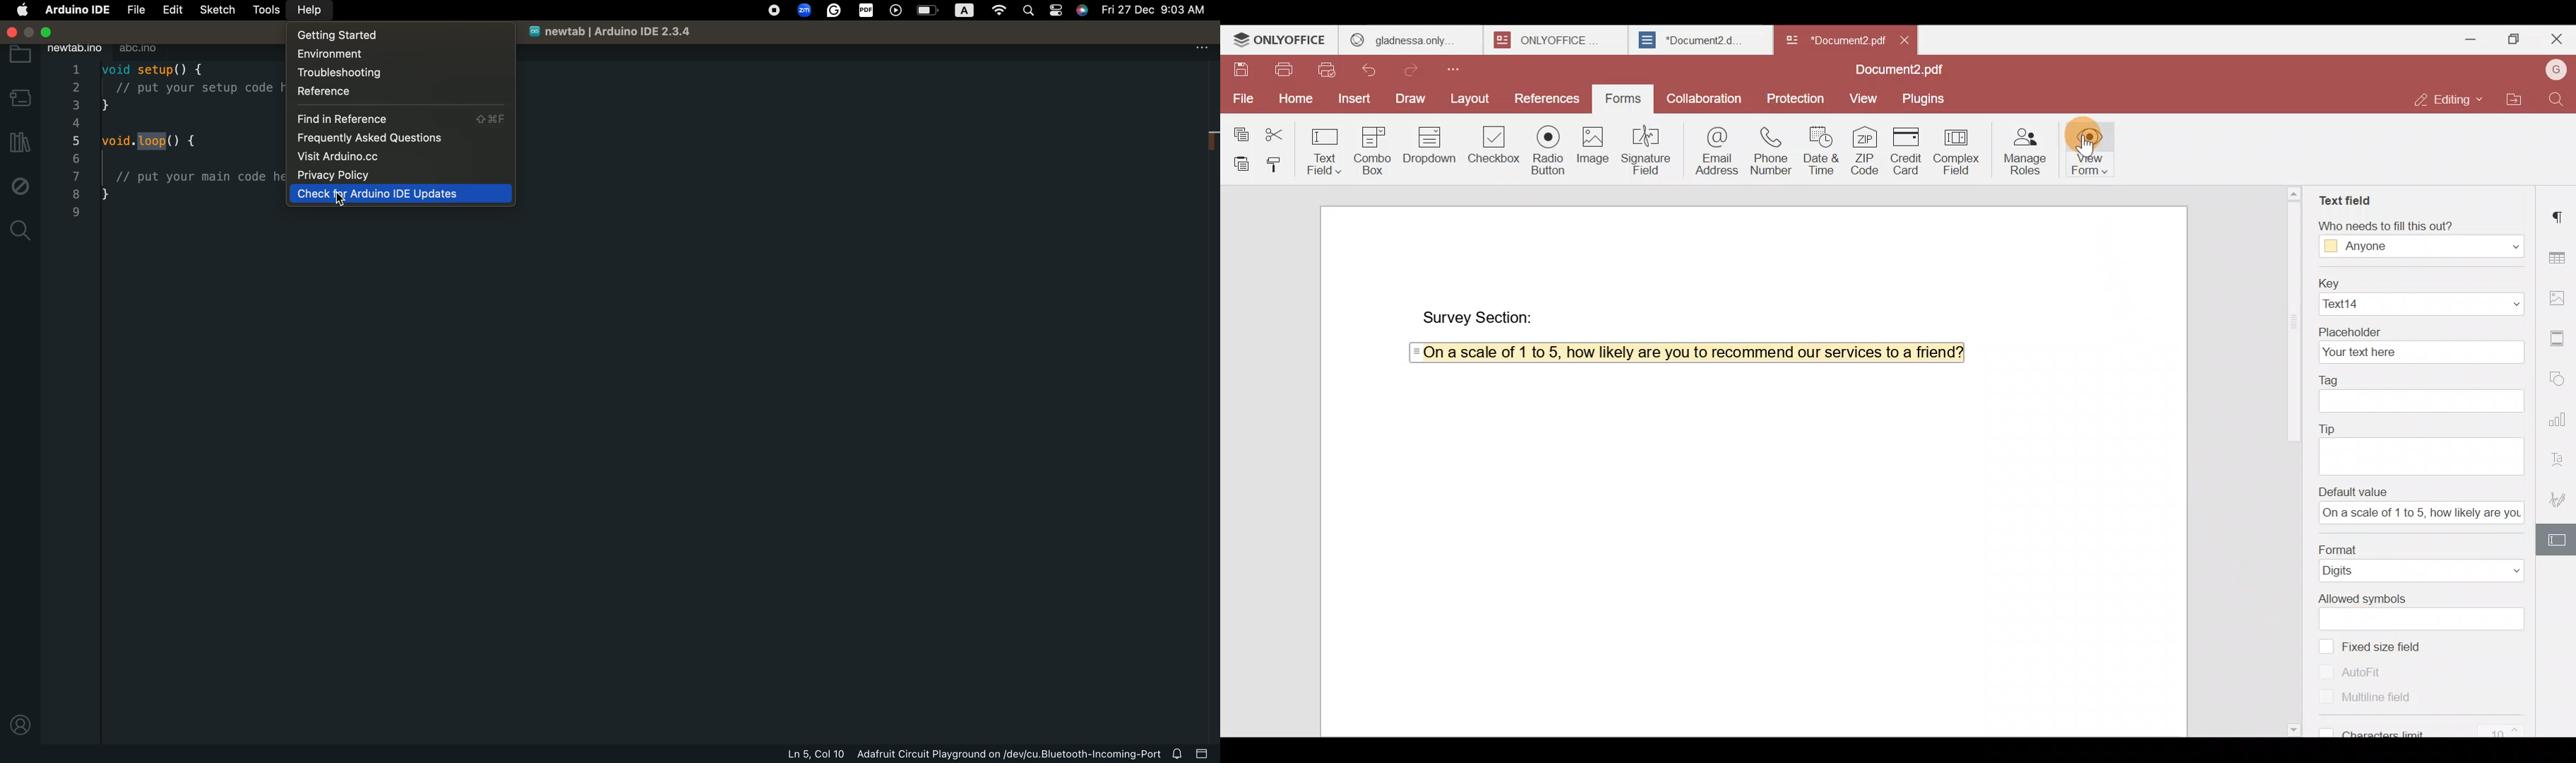 The image size is (2576, 784). I want to click on Tag, so click(2416, 377).